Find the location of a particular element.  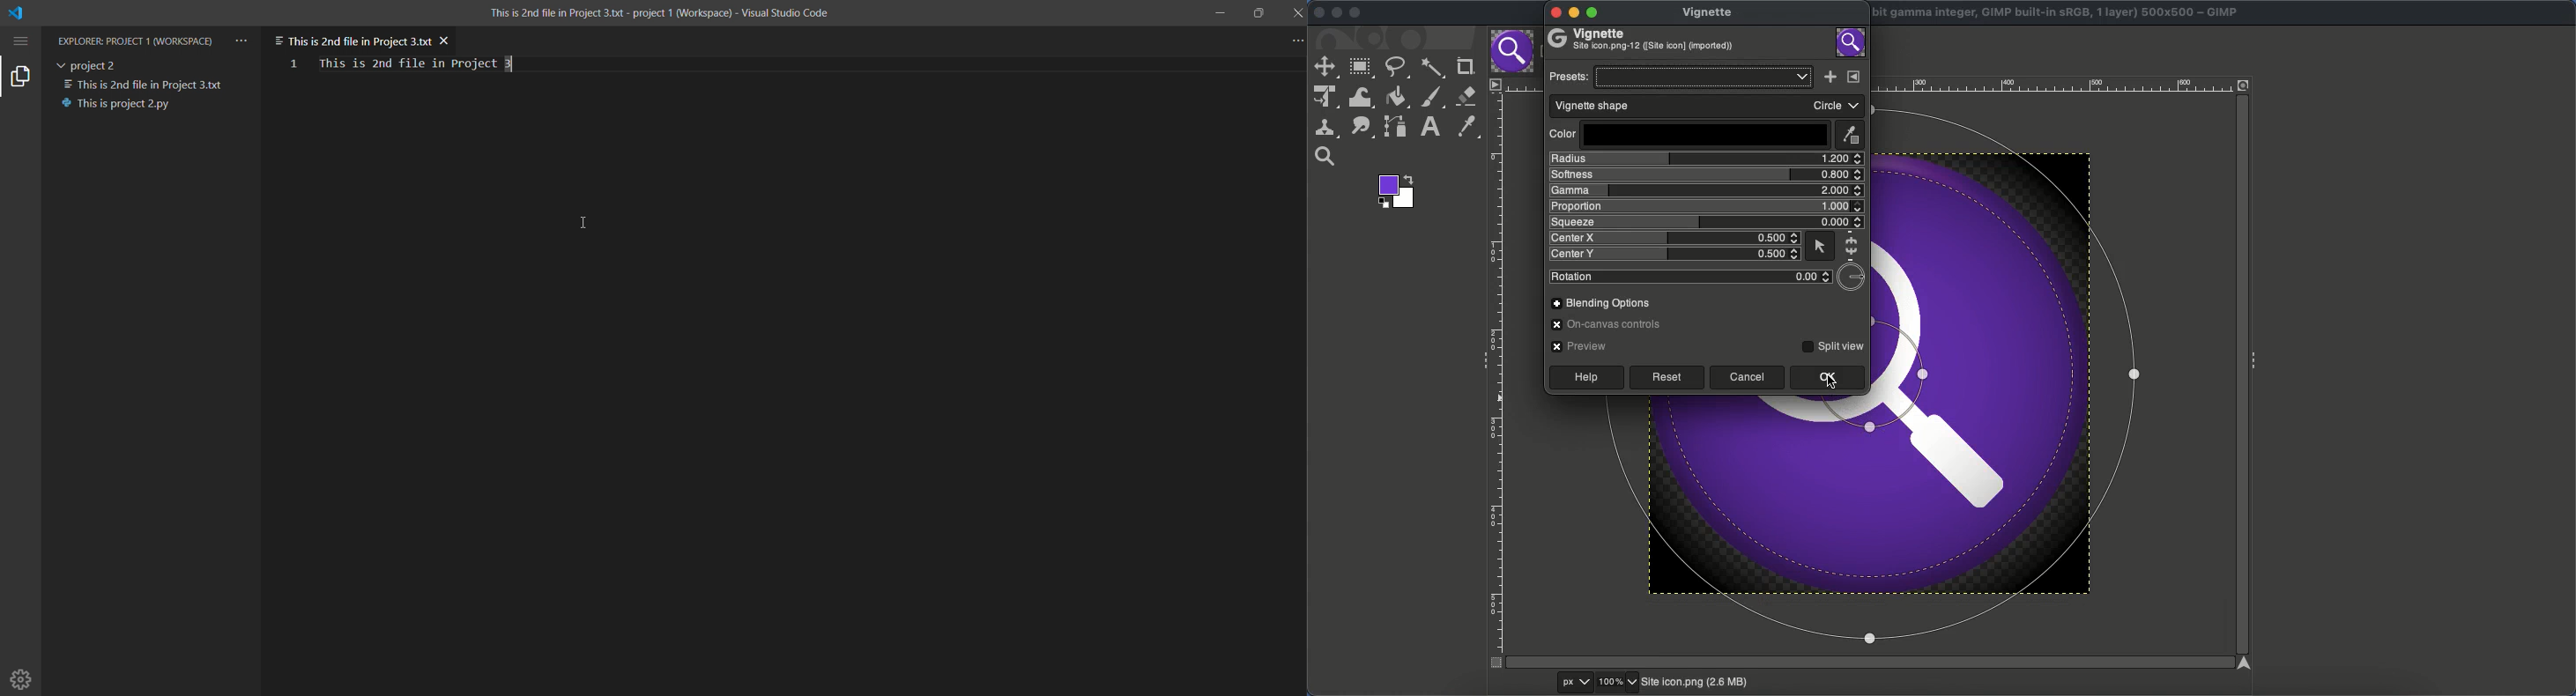

Center Y is located at coordinates (1674, 253).